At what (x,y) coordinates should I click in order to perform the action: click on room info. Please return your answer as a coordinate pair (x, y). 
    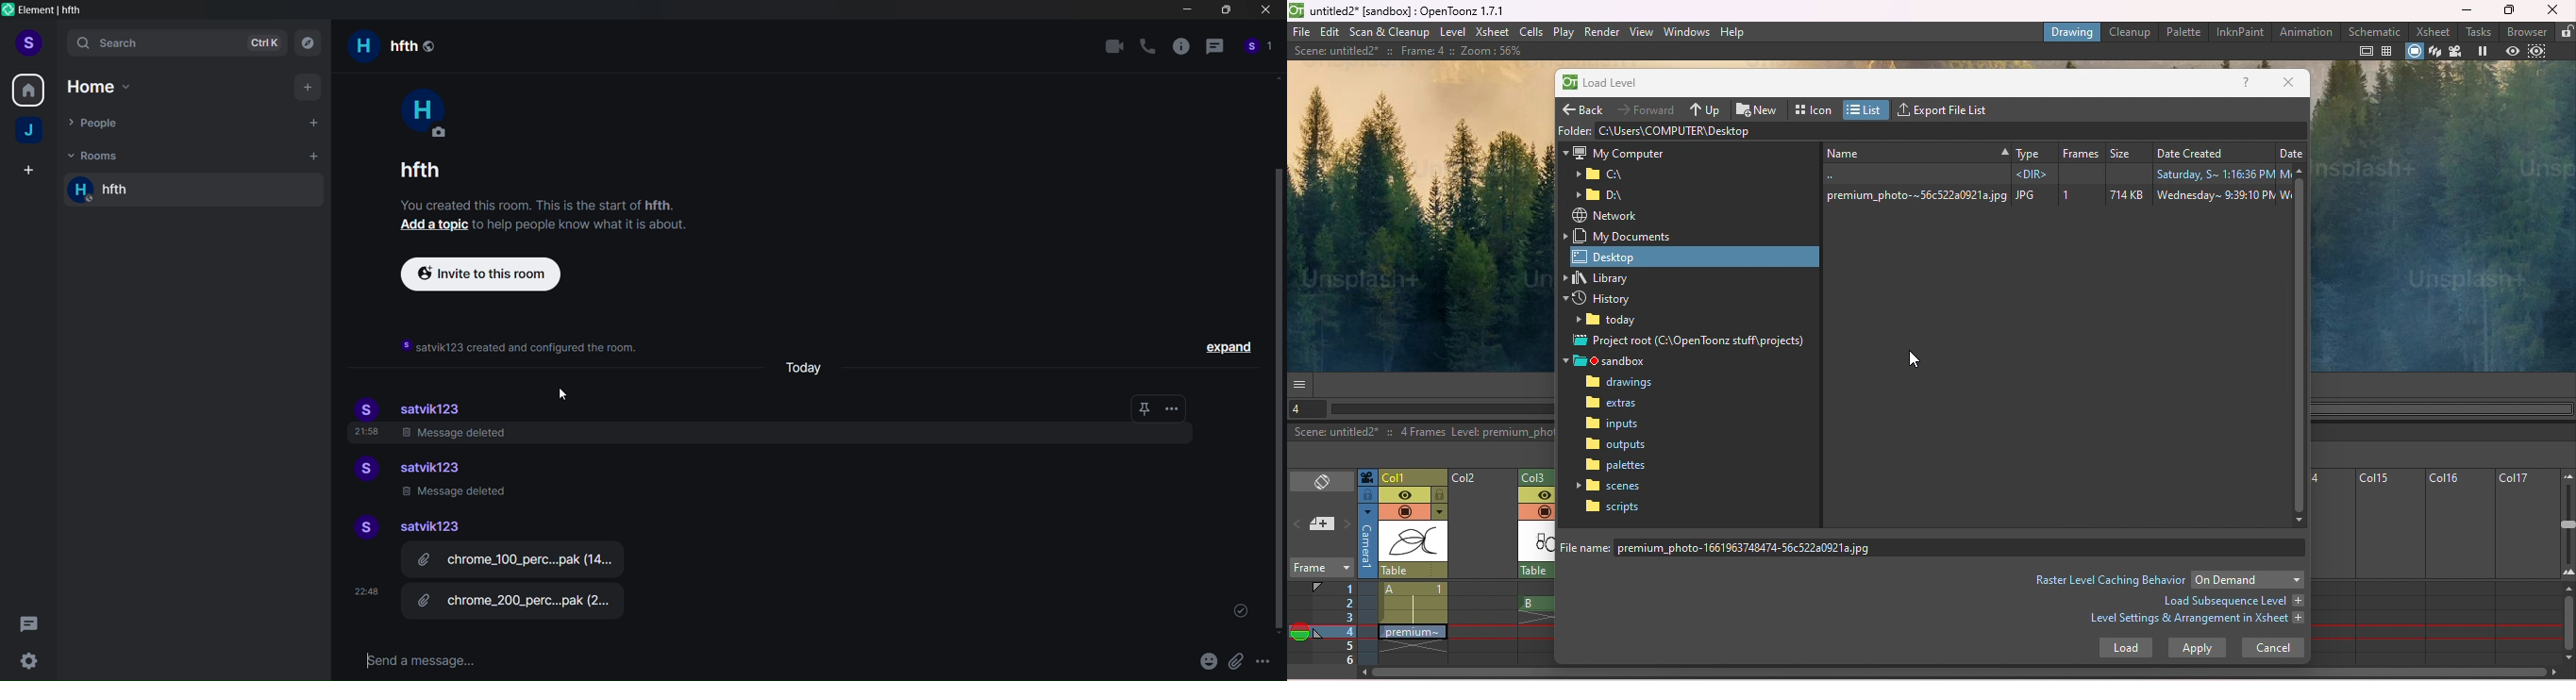
    Looking at the image, I should click on (1179, 50).